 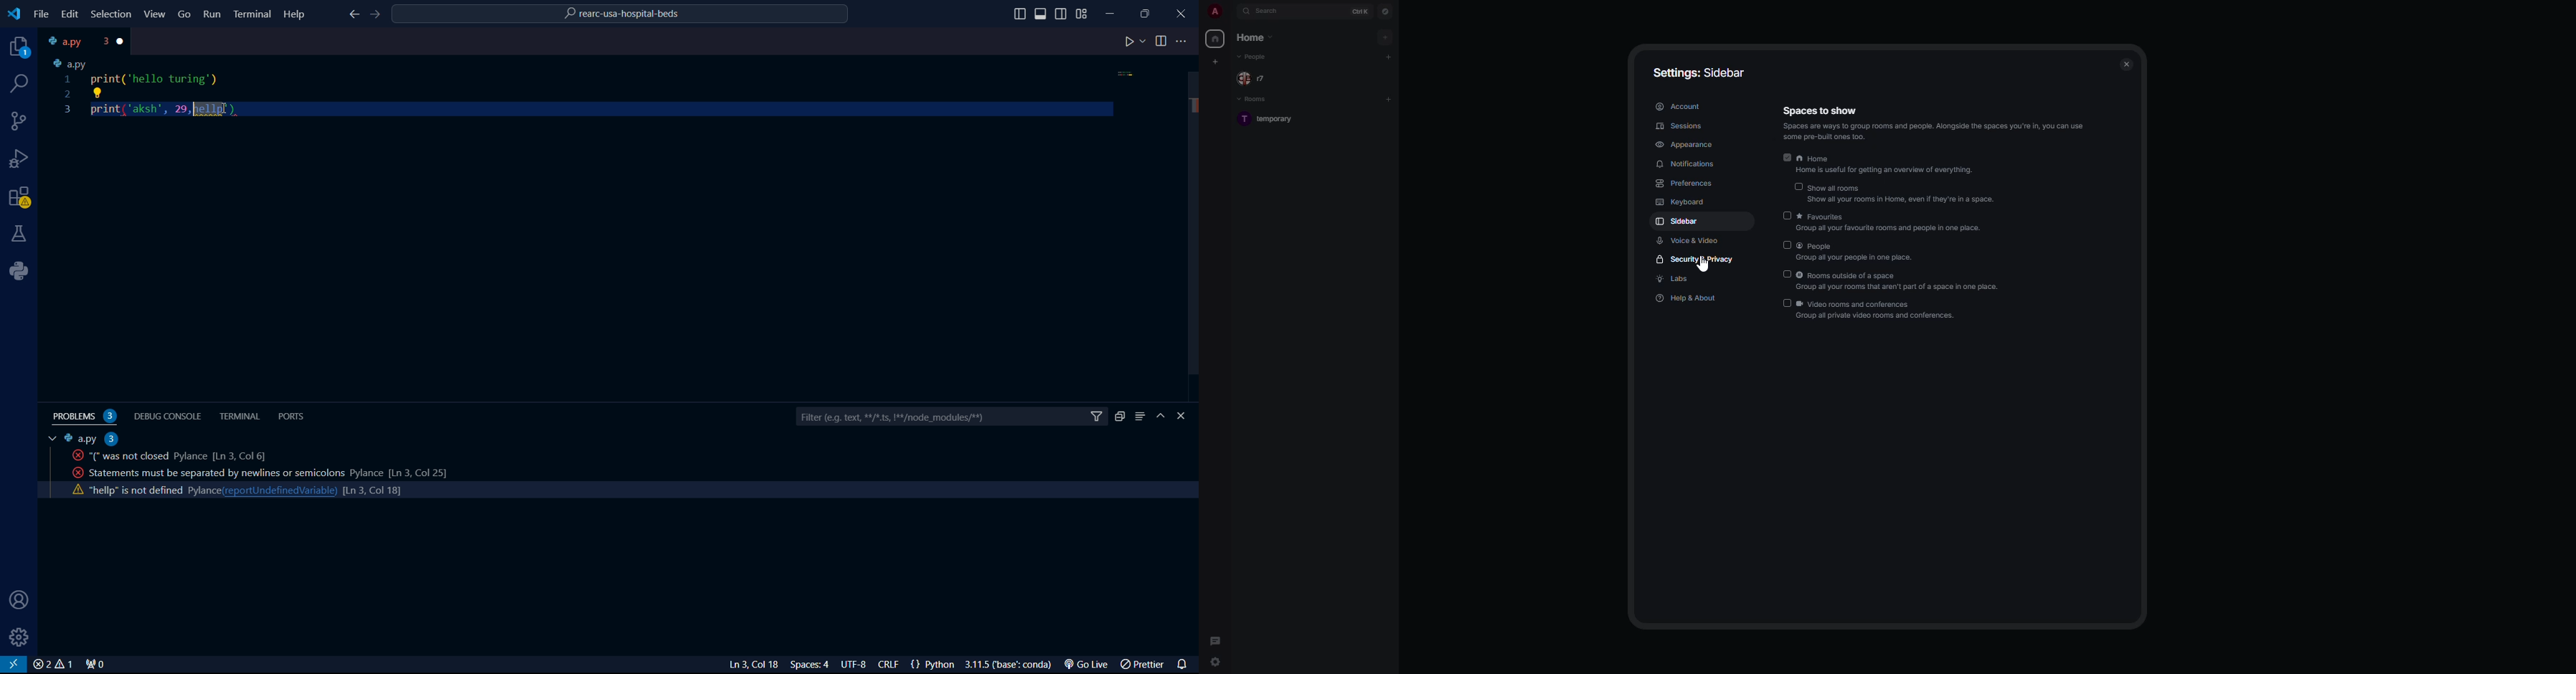 I want to click on appearance, so click(x=1687, y=146).